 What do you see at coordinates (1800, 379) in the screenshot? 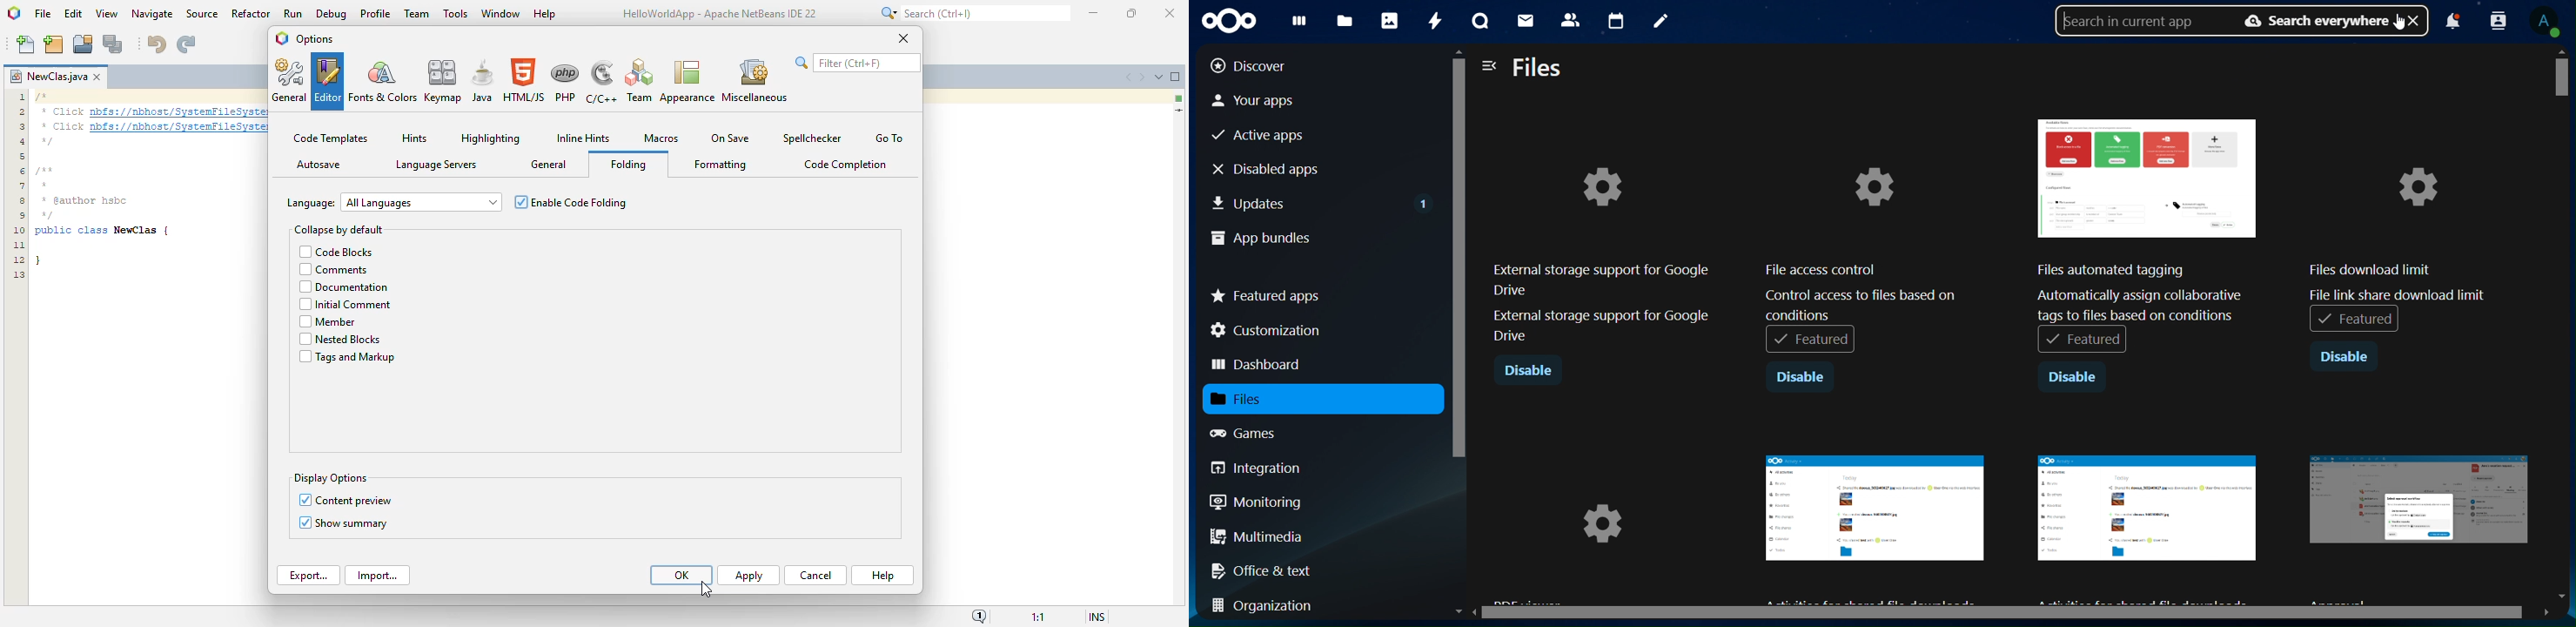
I see `disable` at bounding box center [1800, 379].